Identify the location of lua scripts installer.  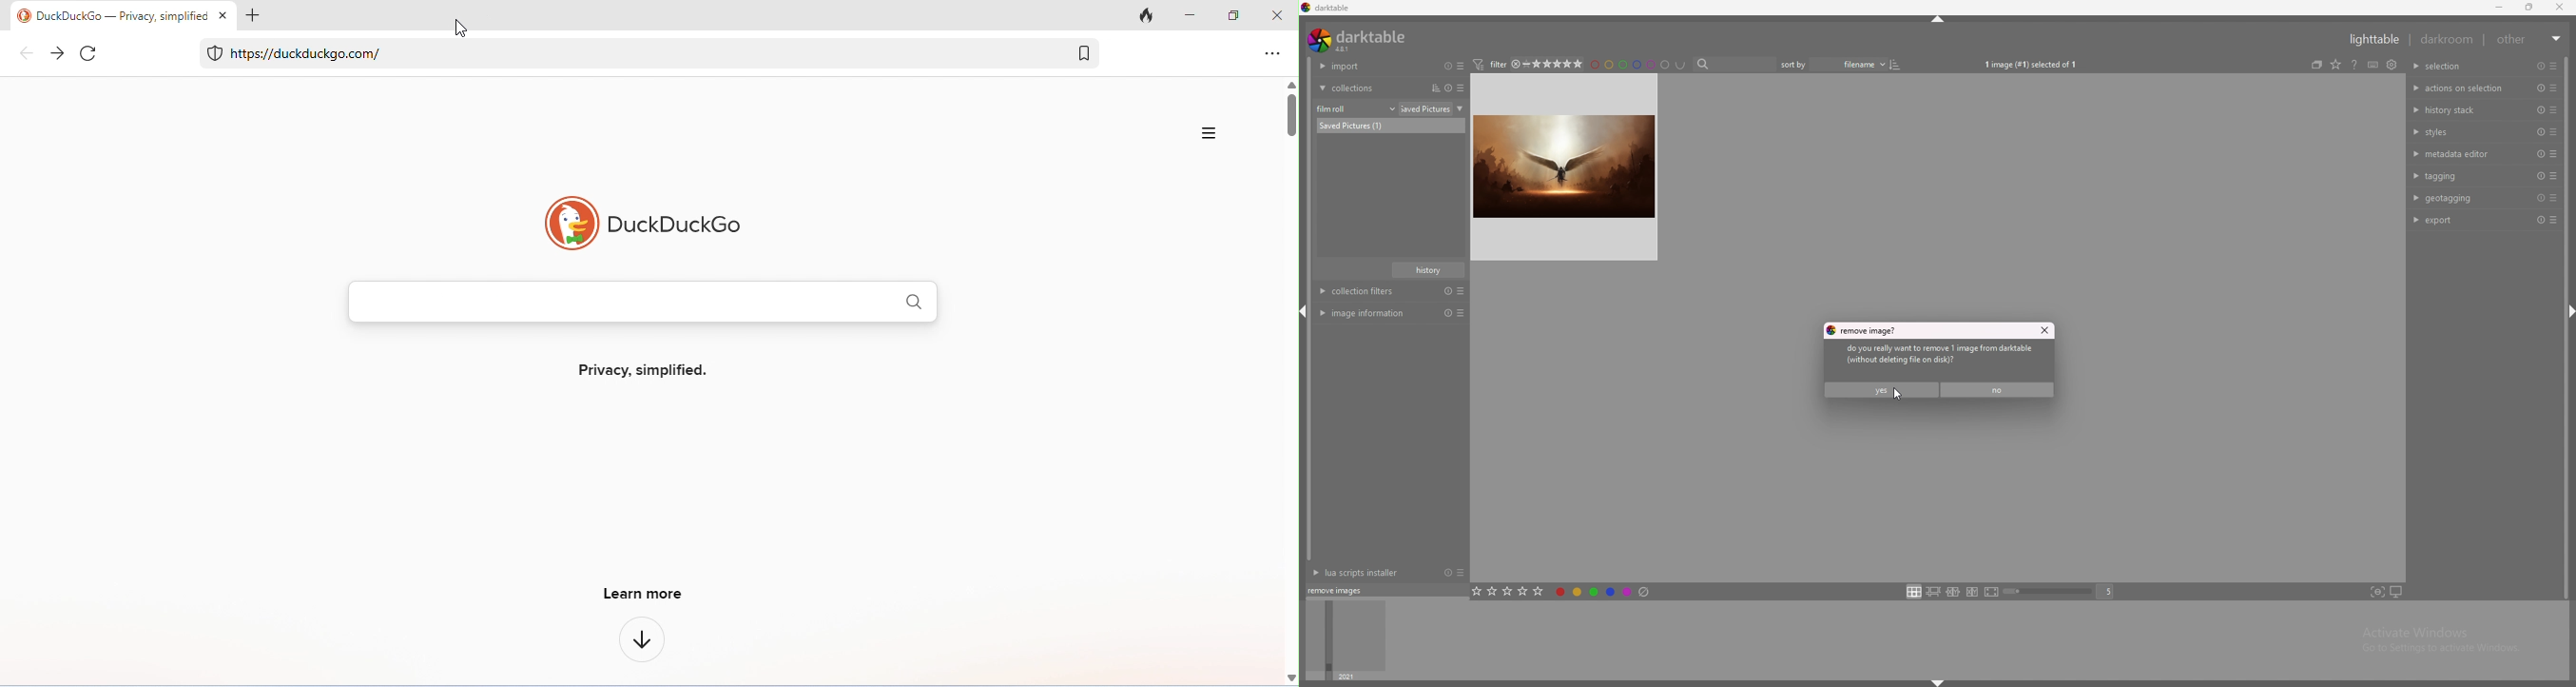
(1354, 589).